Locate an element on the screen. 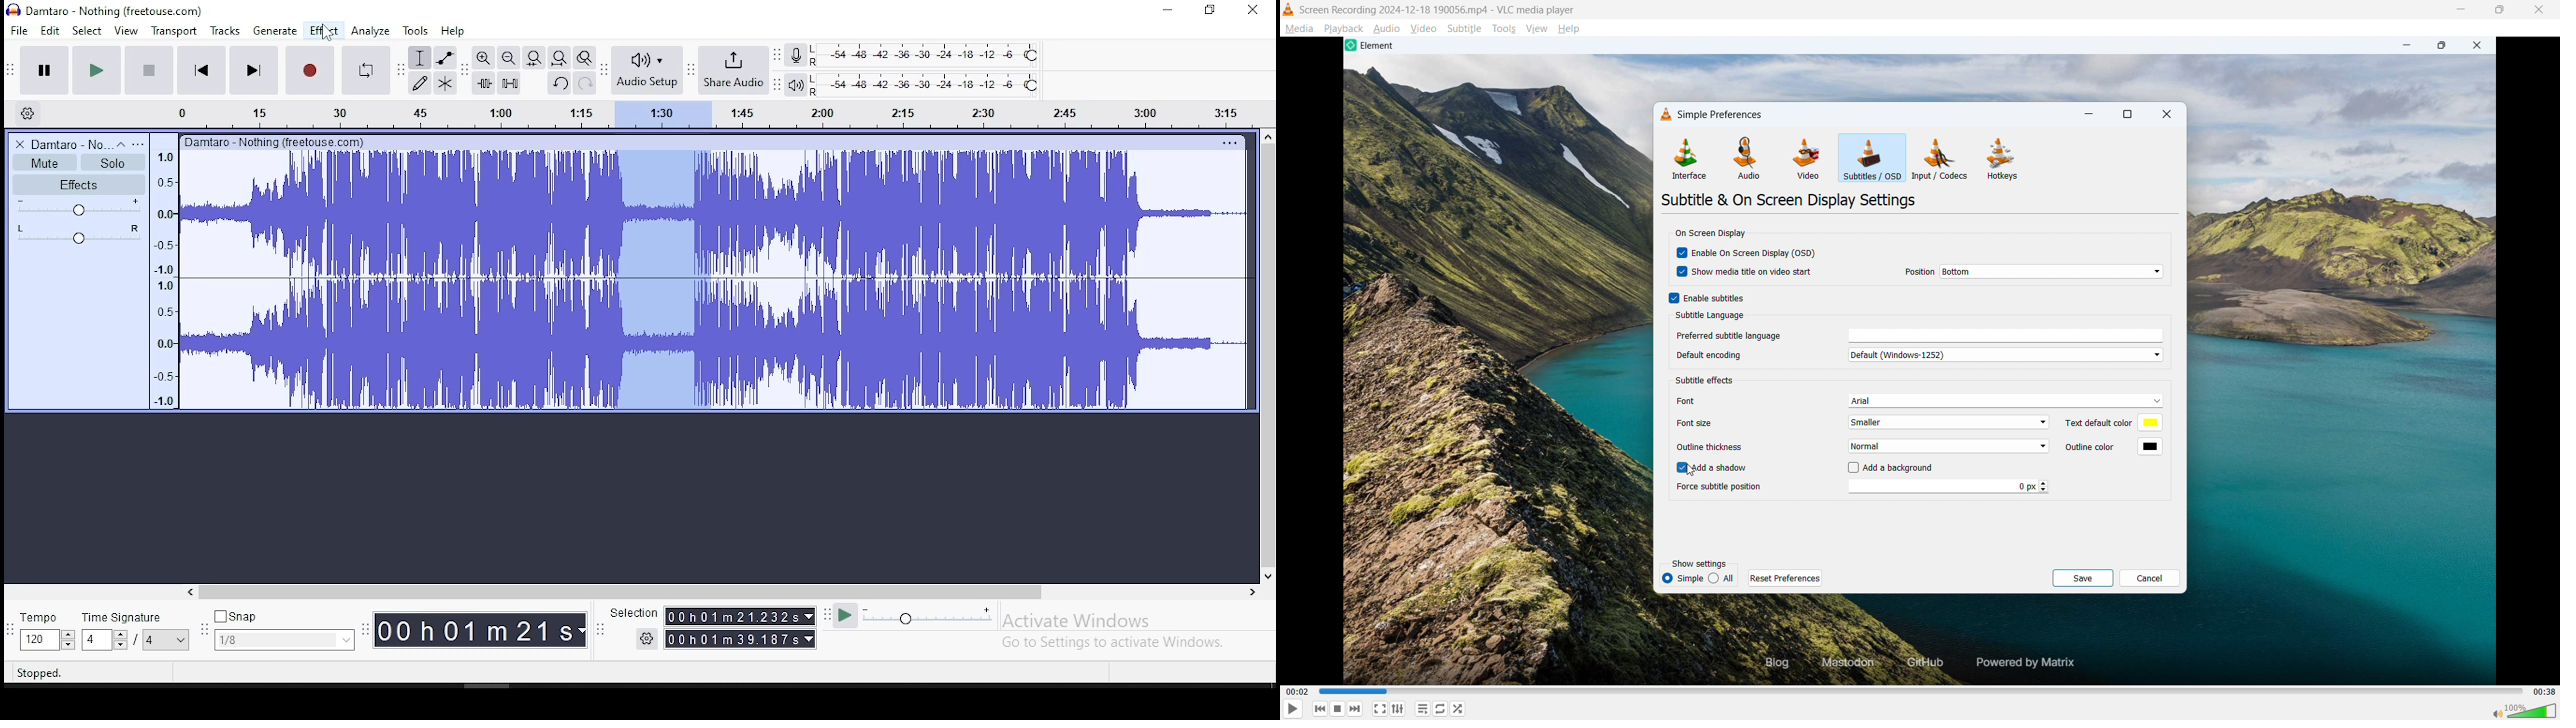 Image resolution: width=2576 pixels, height=728 pixels. Backward or previous media  is located at coordinates (1321, 709).